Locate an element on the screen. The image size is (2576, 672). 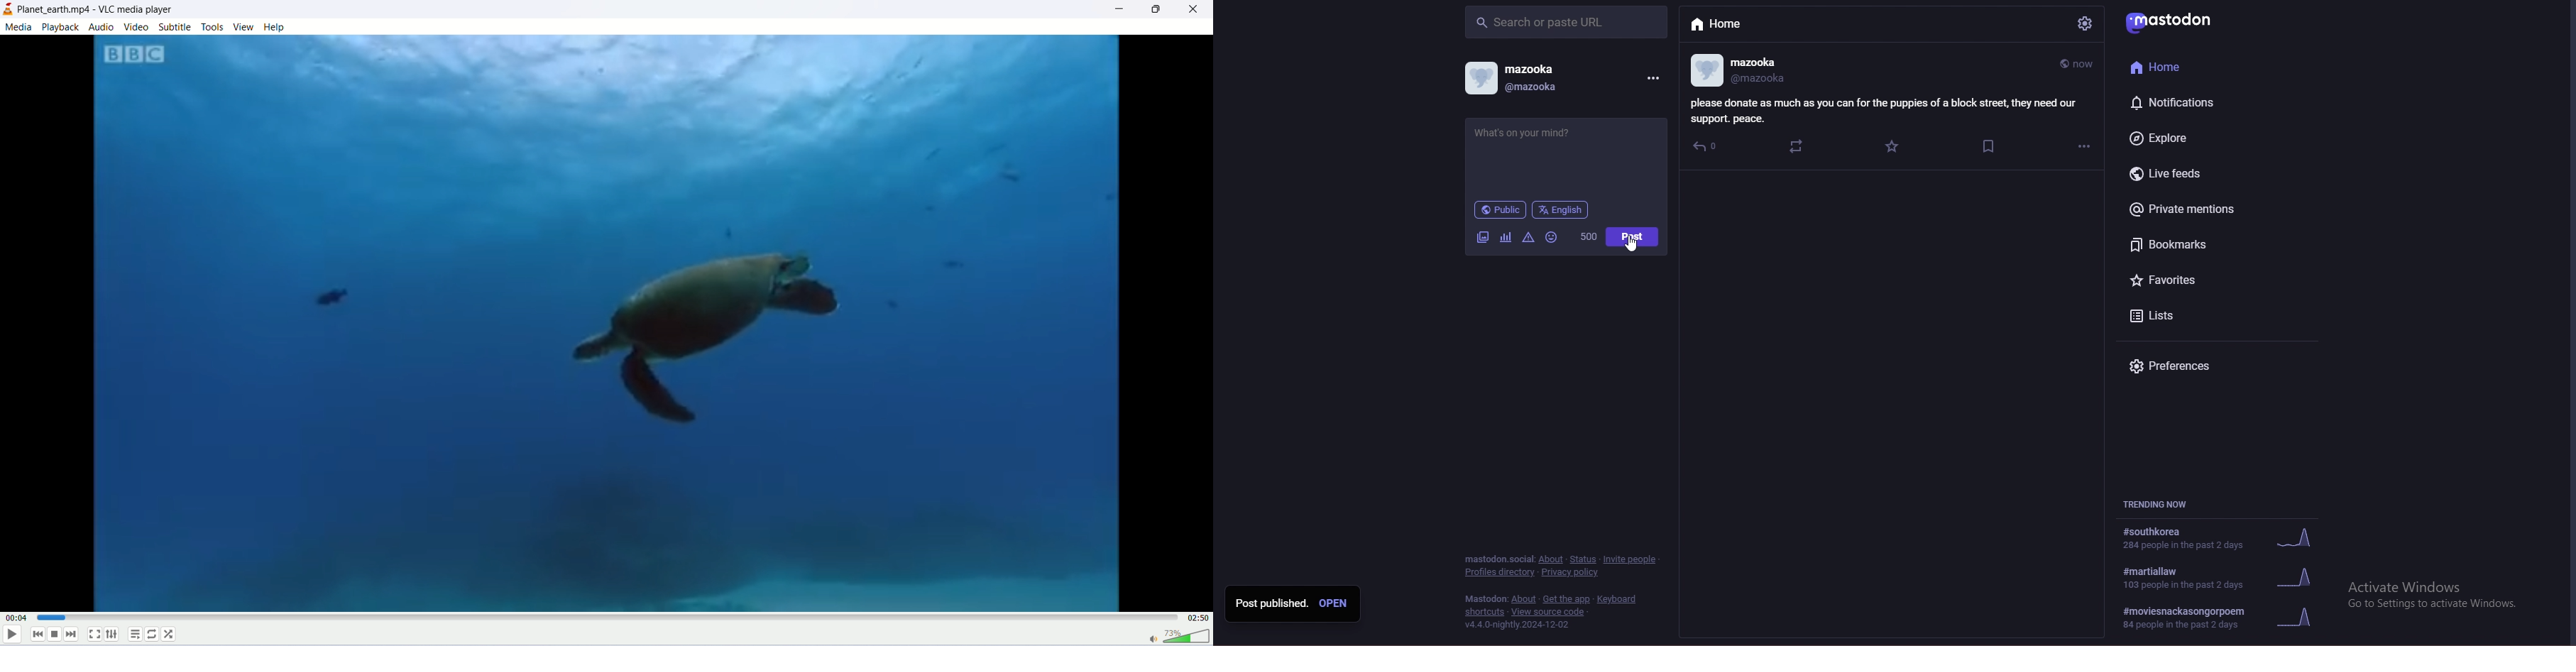
search bar is located at coordinates (1568, 21).